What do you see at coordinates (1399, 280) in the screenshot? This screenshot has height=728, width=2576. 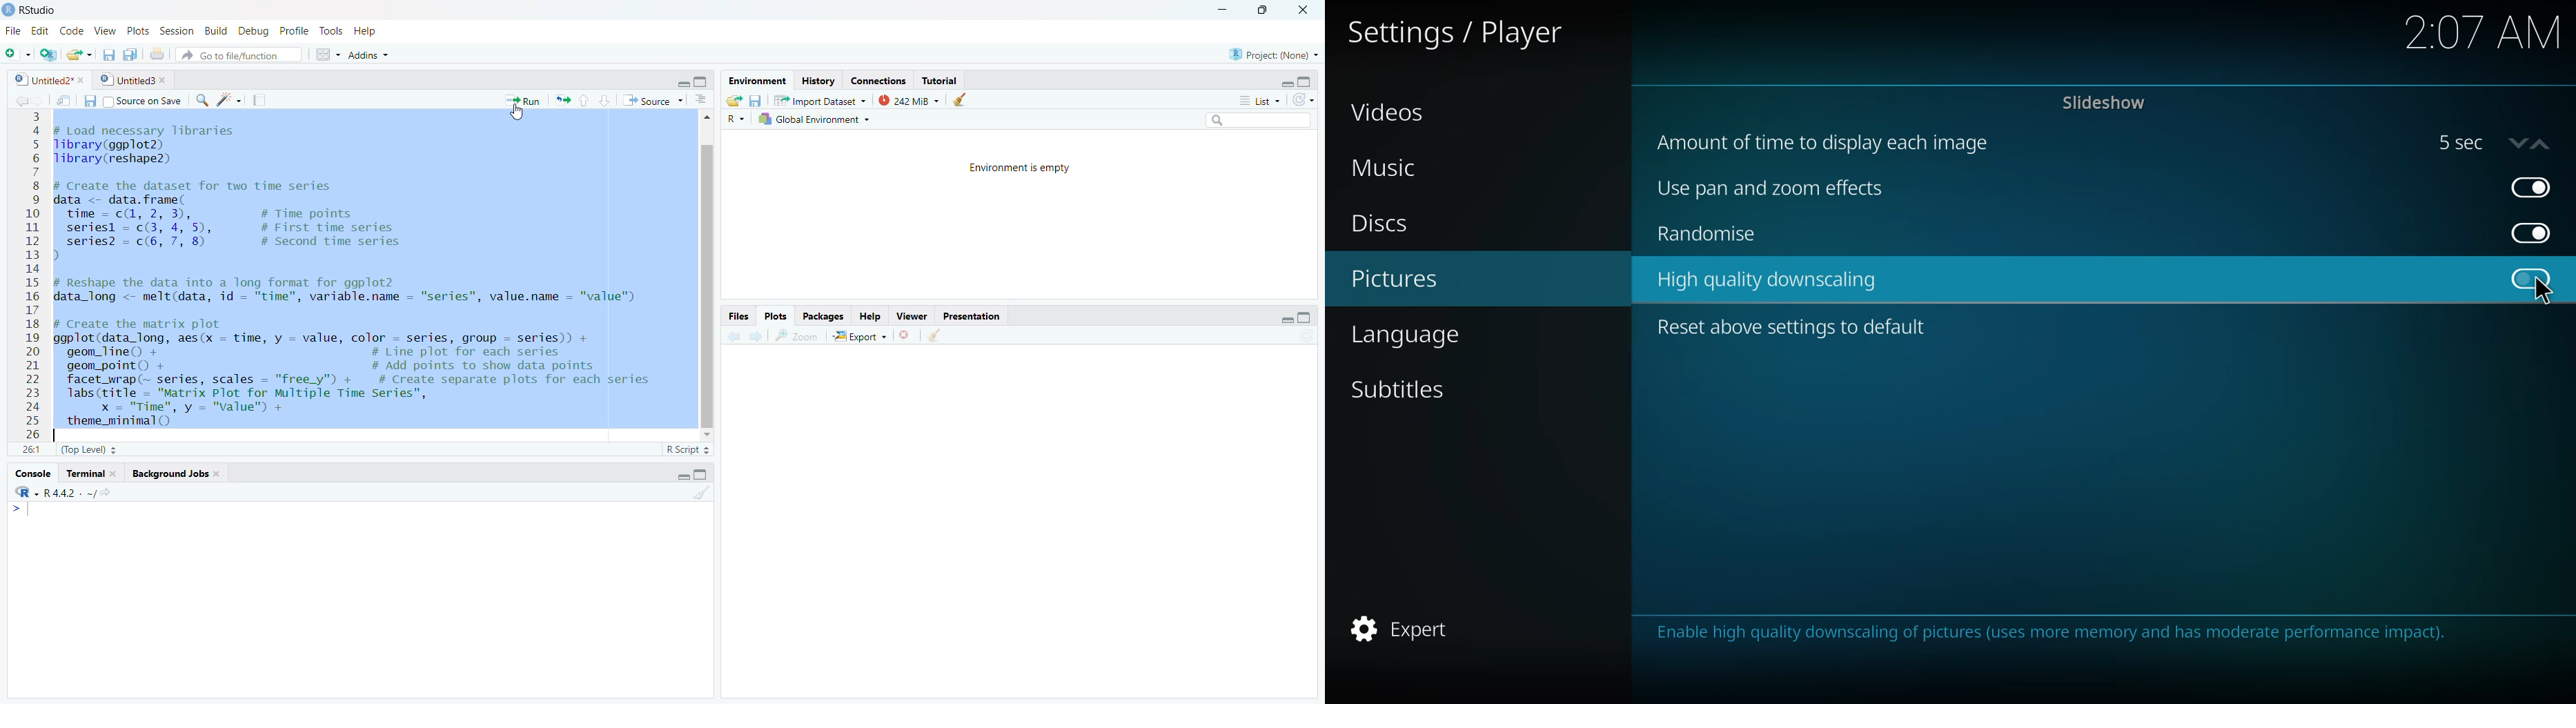 I see `pictures` at bounding box center [1399, 280].